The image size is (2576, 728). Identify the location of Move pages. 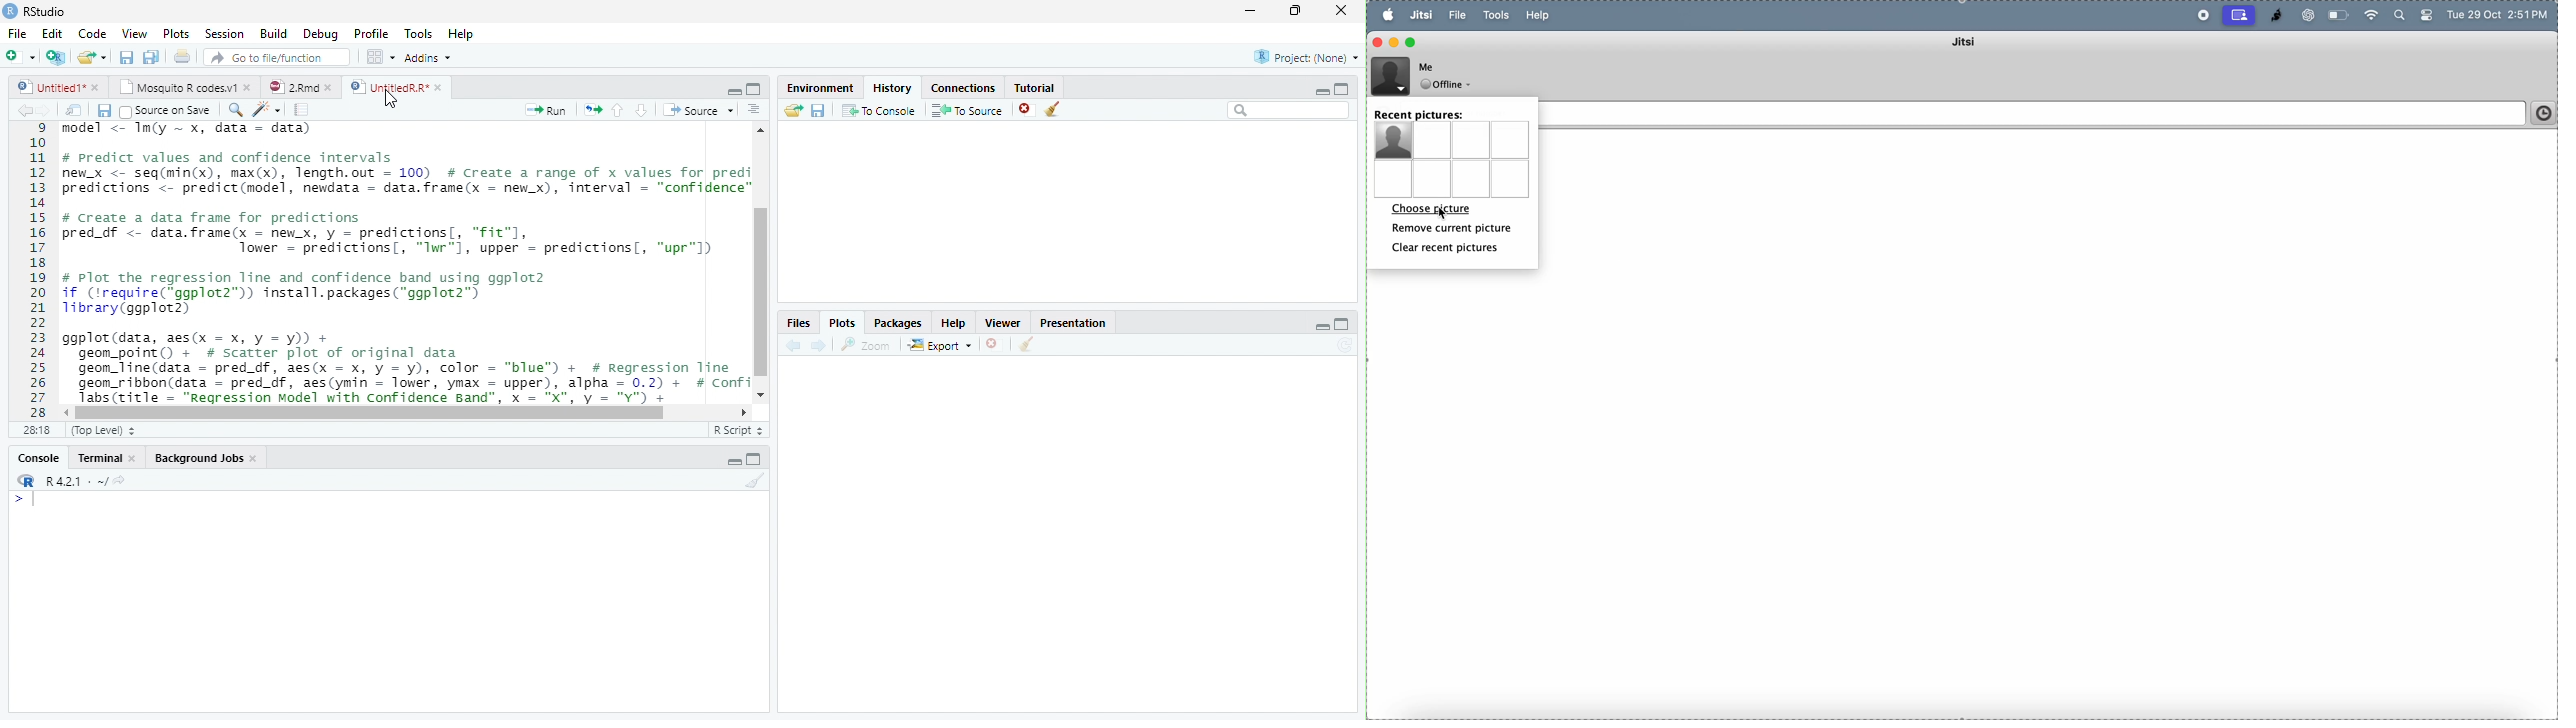
(590, 109).